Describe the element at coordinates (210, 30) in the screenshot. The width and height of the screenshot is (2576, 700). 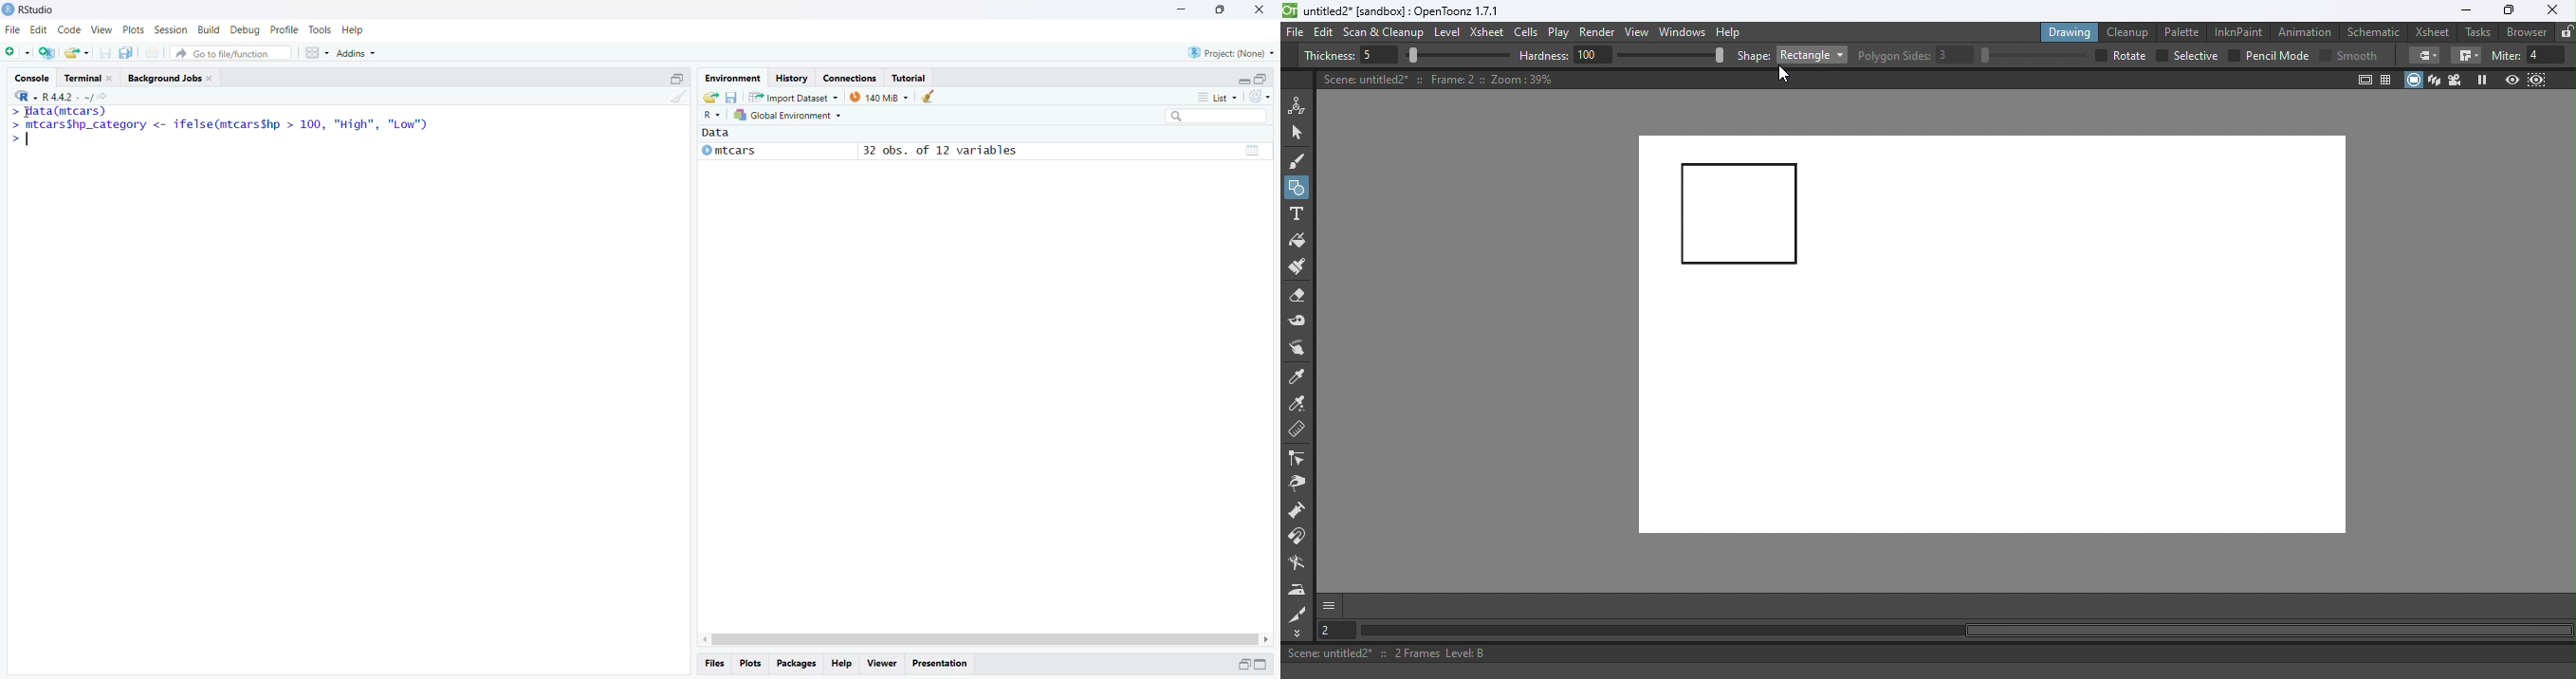
I see `Build` at that location.